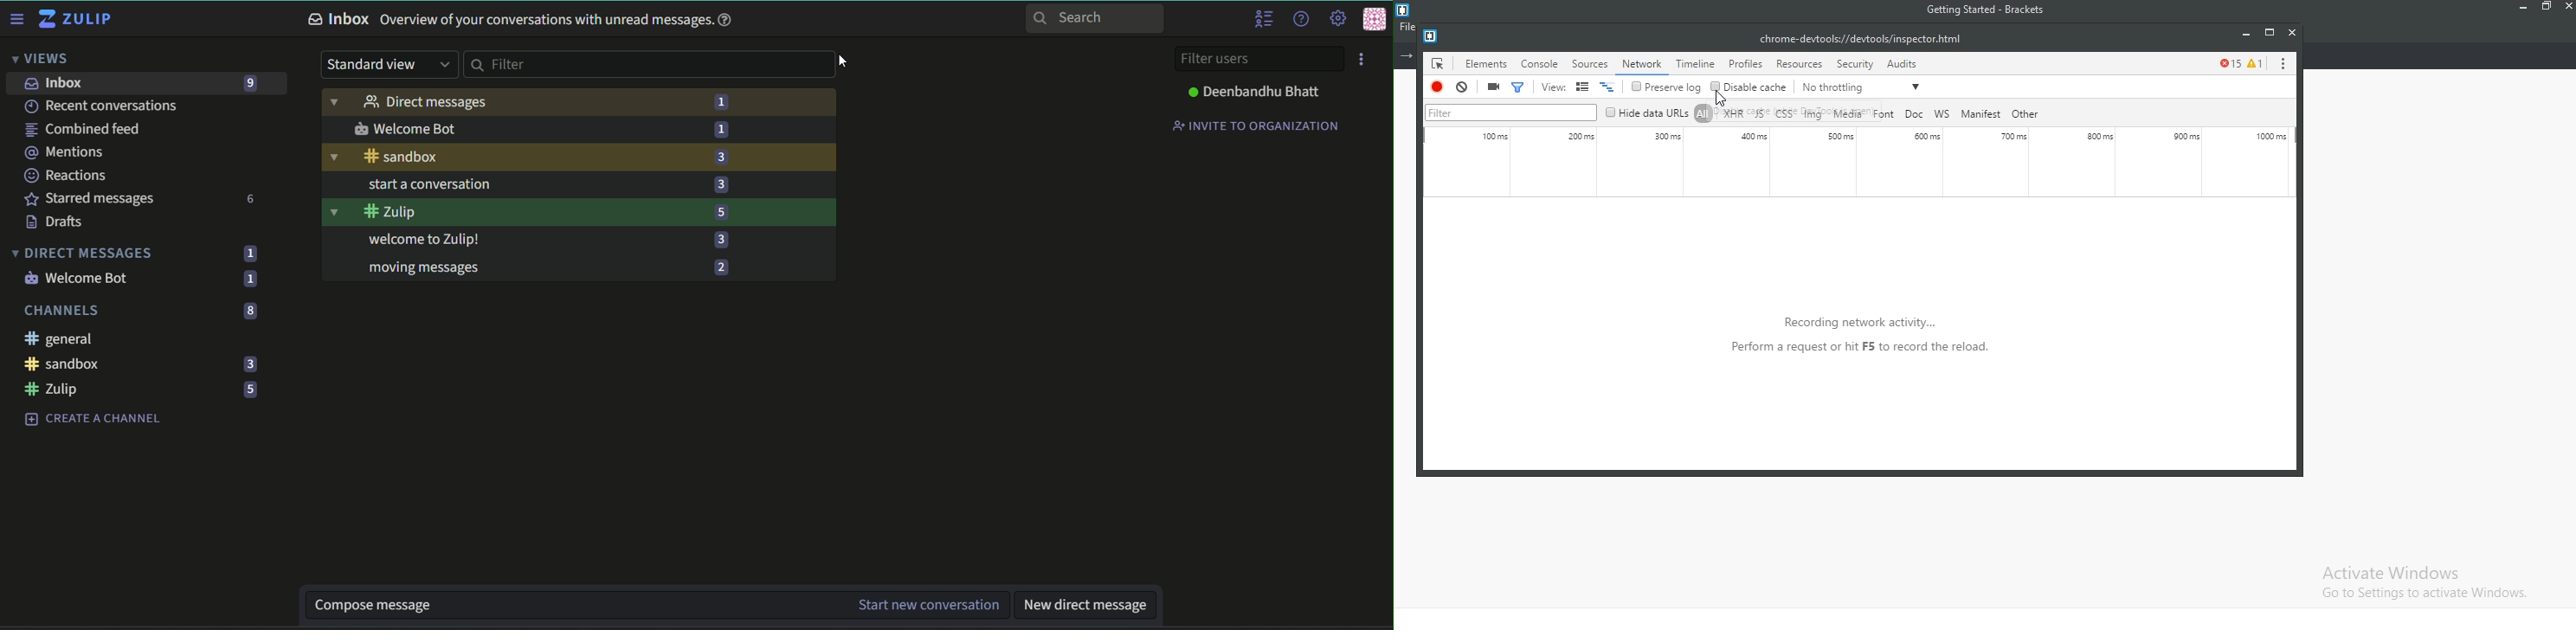 The width and height of the screenshot is (2576, 644). What do you see at coordinates (248, 83) in the screenshot?
I see `number` at bounding box center [248, 83].